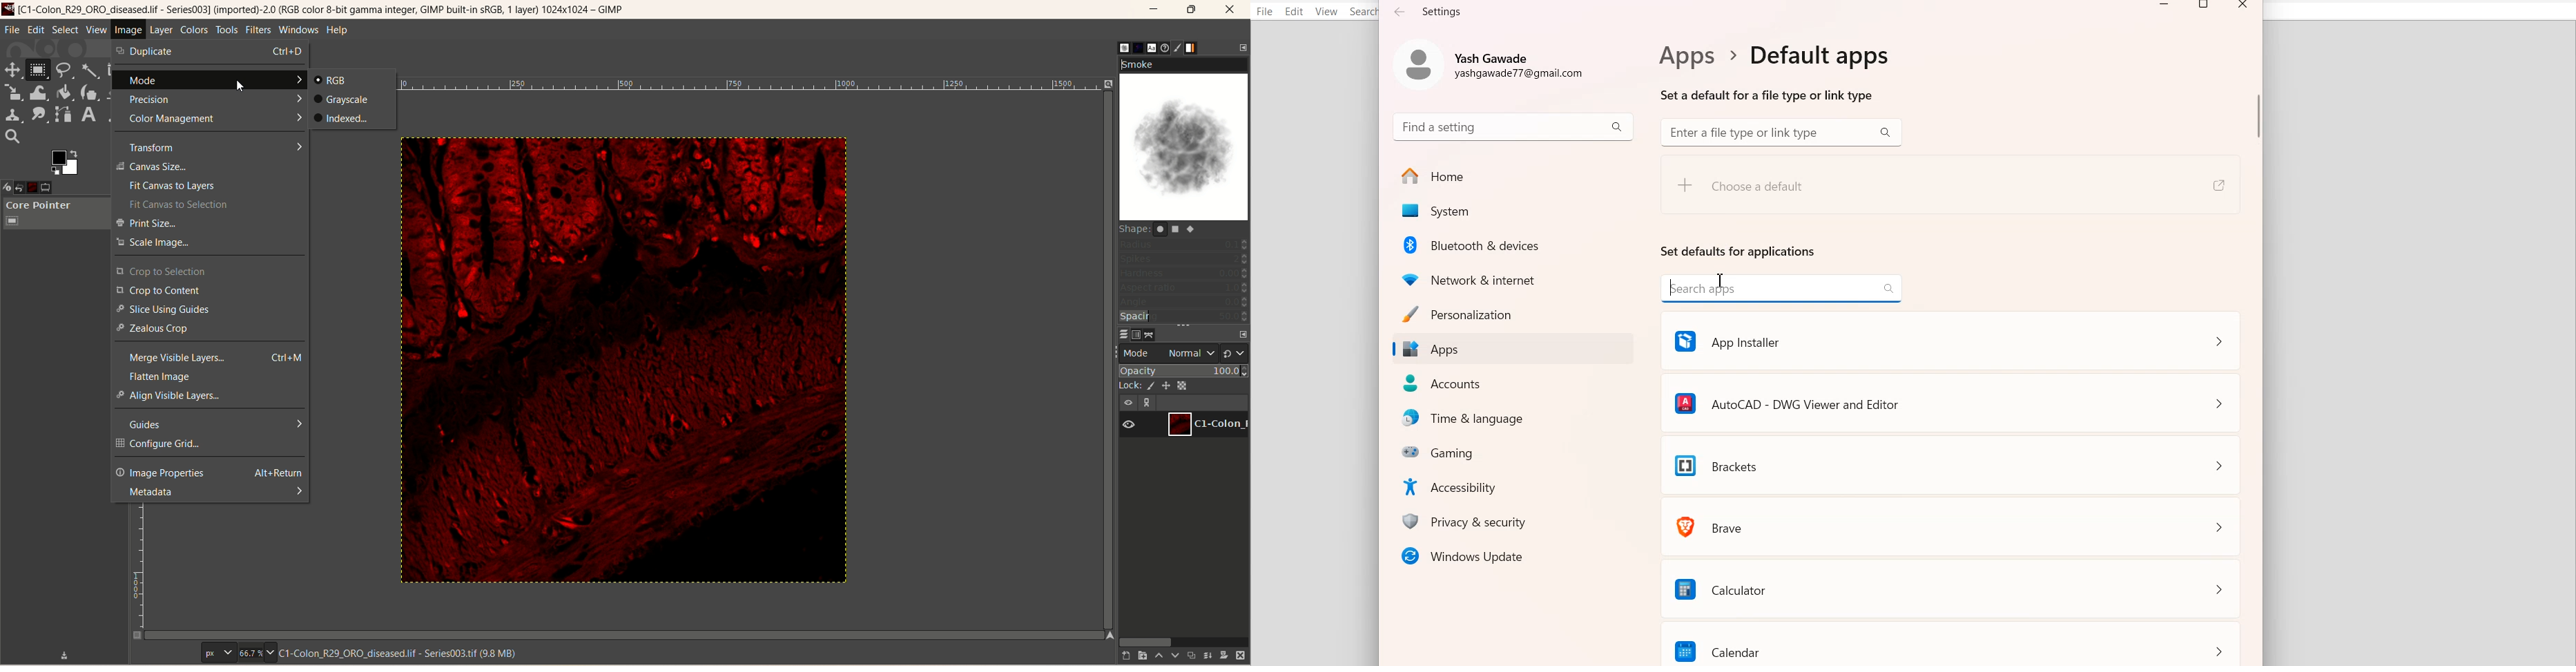  Describe the element at coordinates (1781, 133) in the screenshot. I see `Search bar` at that location.